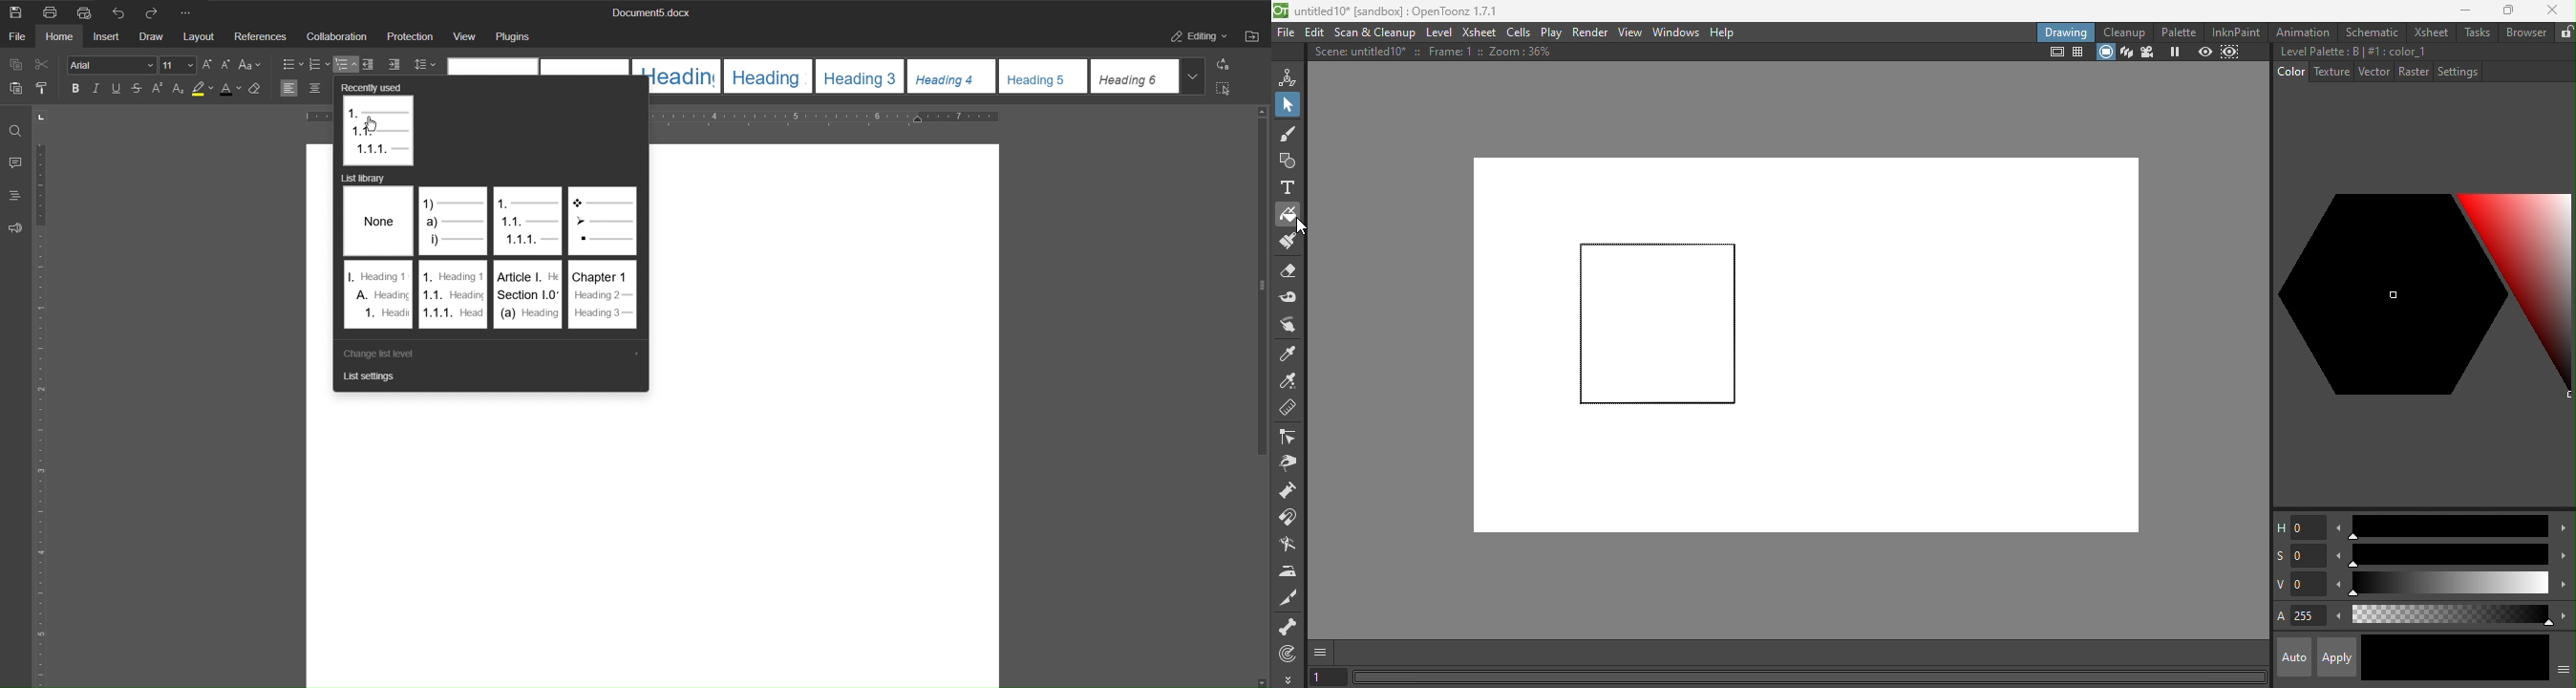 Image resolution: width=2576 pixels, height=700 pixels. I want to click on Tape tool, so click(1289, 300).